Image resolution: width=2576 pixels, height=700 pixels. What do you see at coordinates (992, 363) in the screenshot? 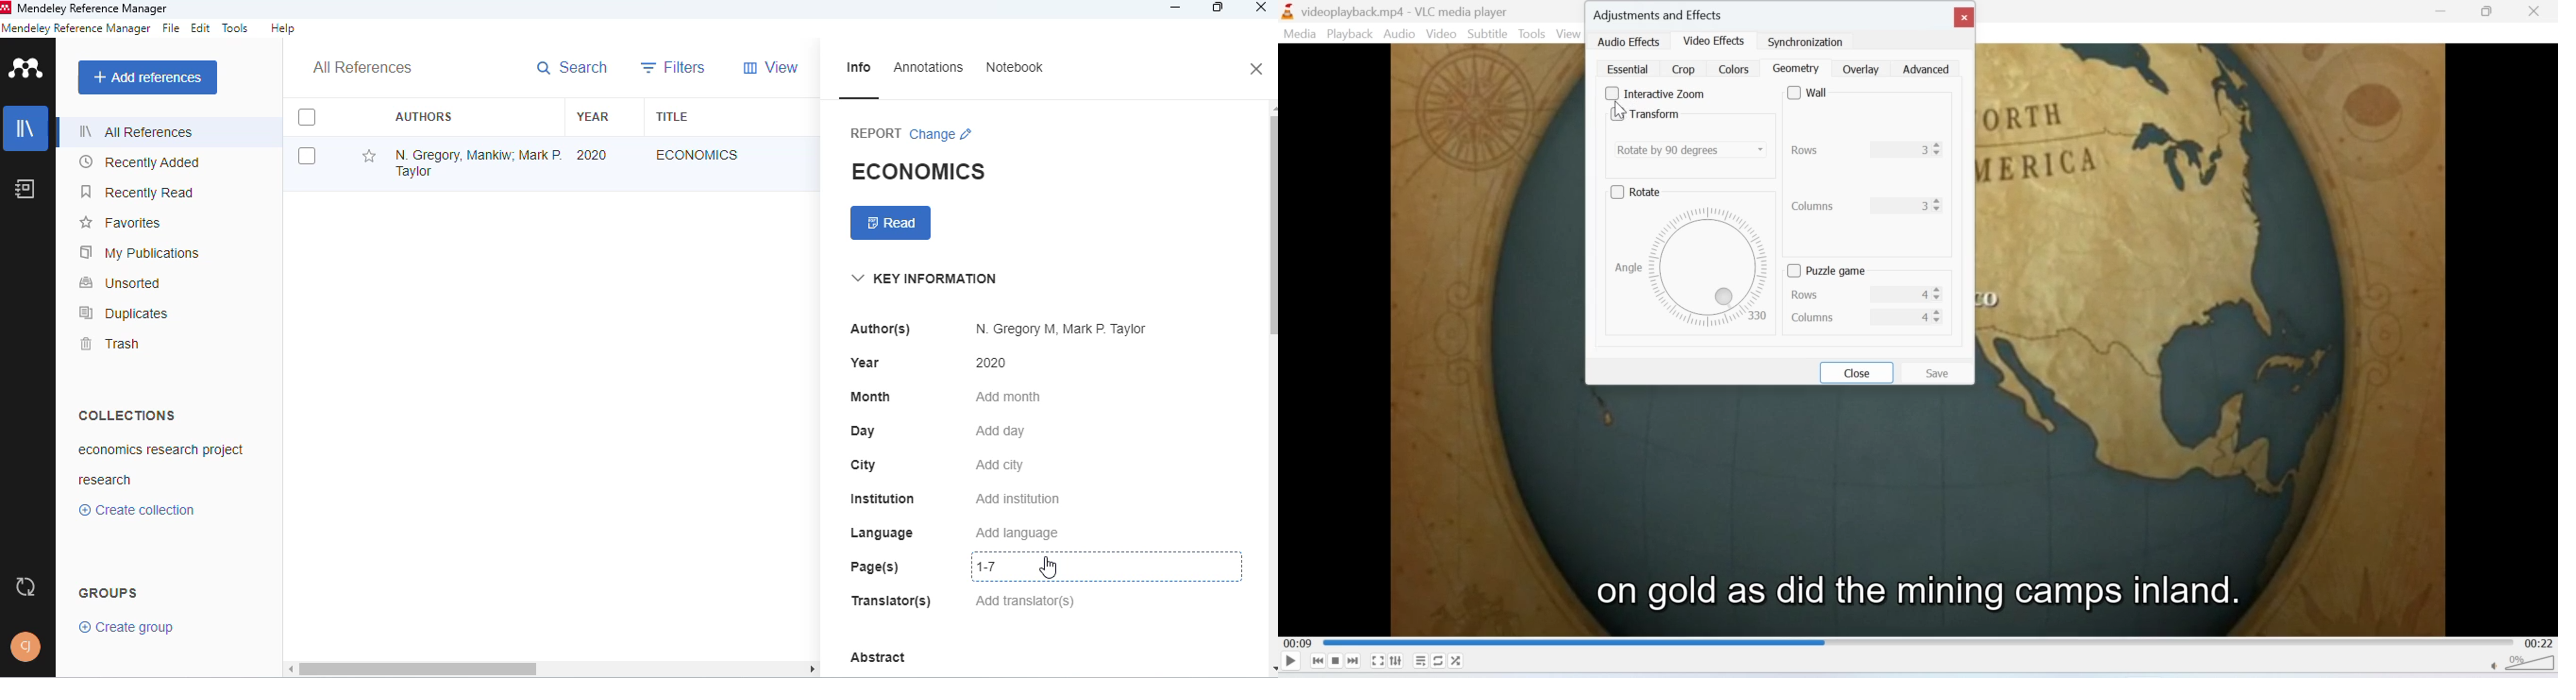
I see `2020` at bounding box center [992, 363].